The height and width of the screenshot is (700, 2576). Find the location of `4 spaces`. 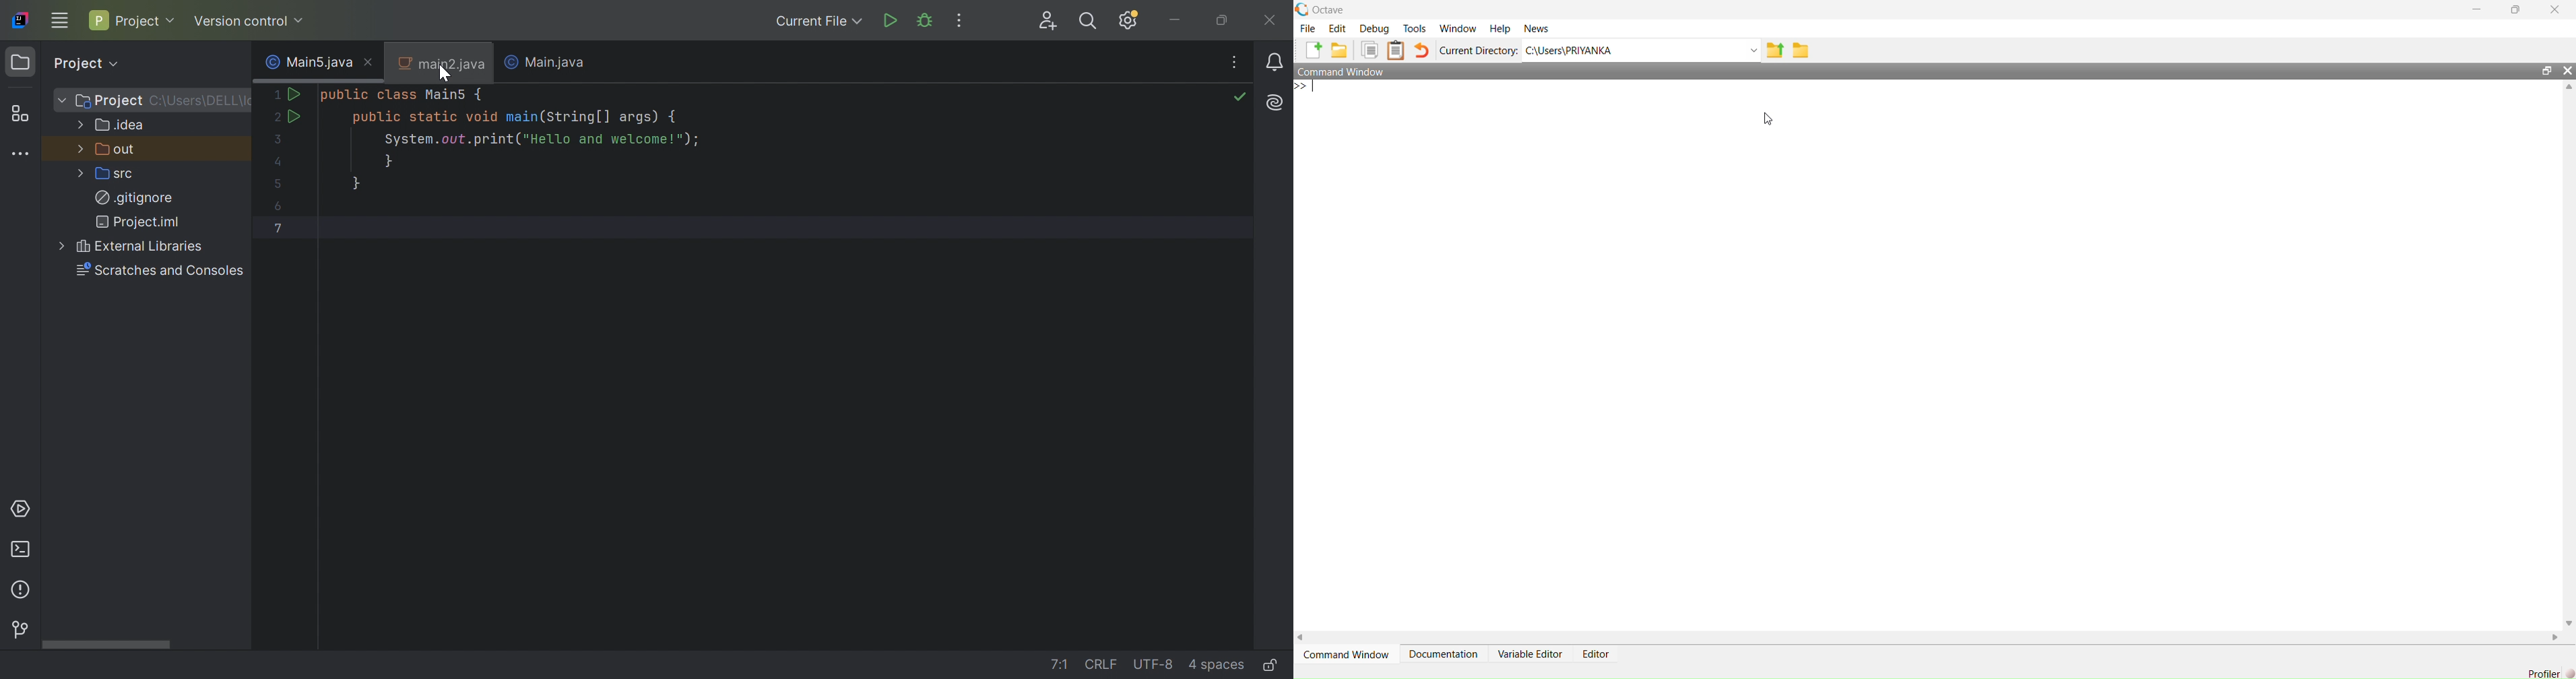

4 spaces is located at coordinates (1216, 664).